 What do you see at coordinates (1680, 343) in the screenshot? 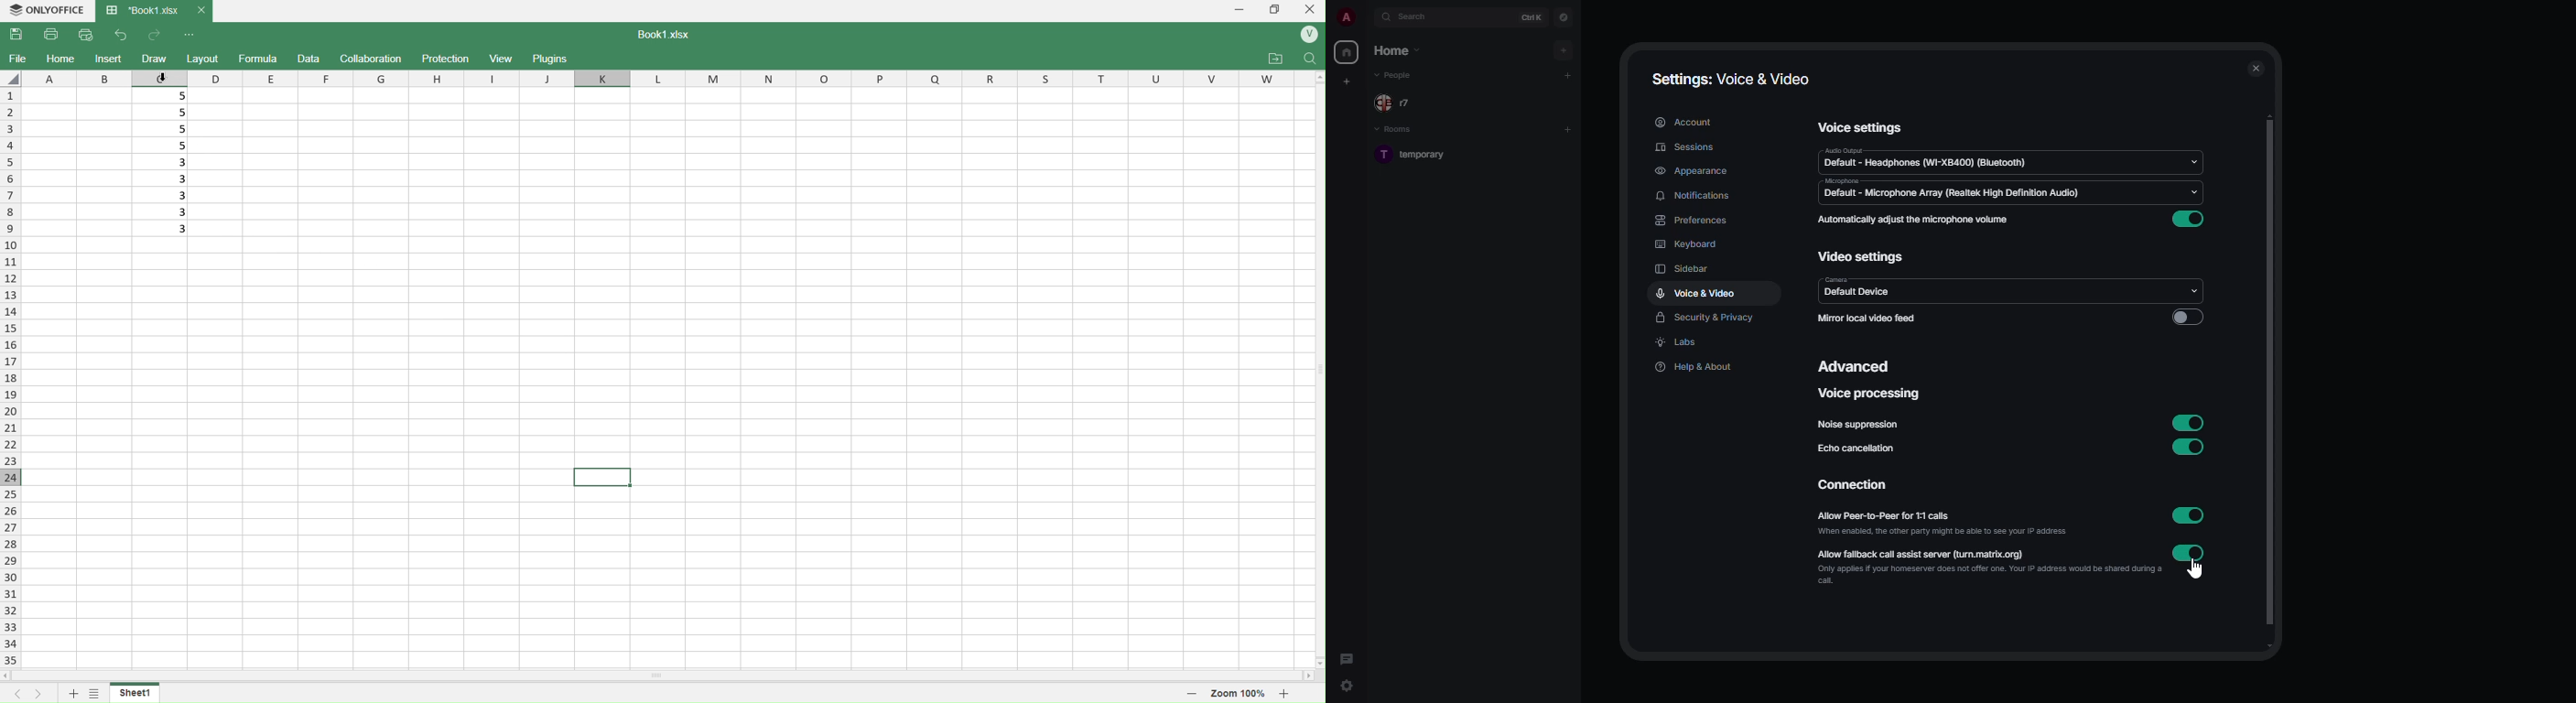
I see `labs` at bounding box center [1680, 343].